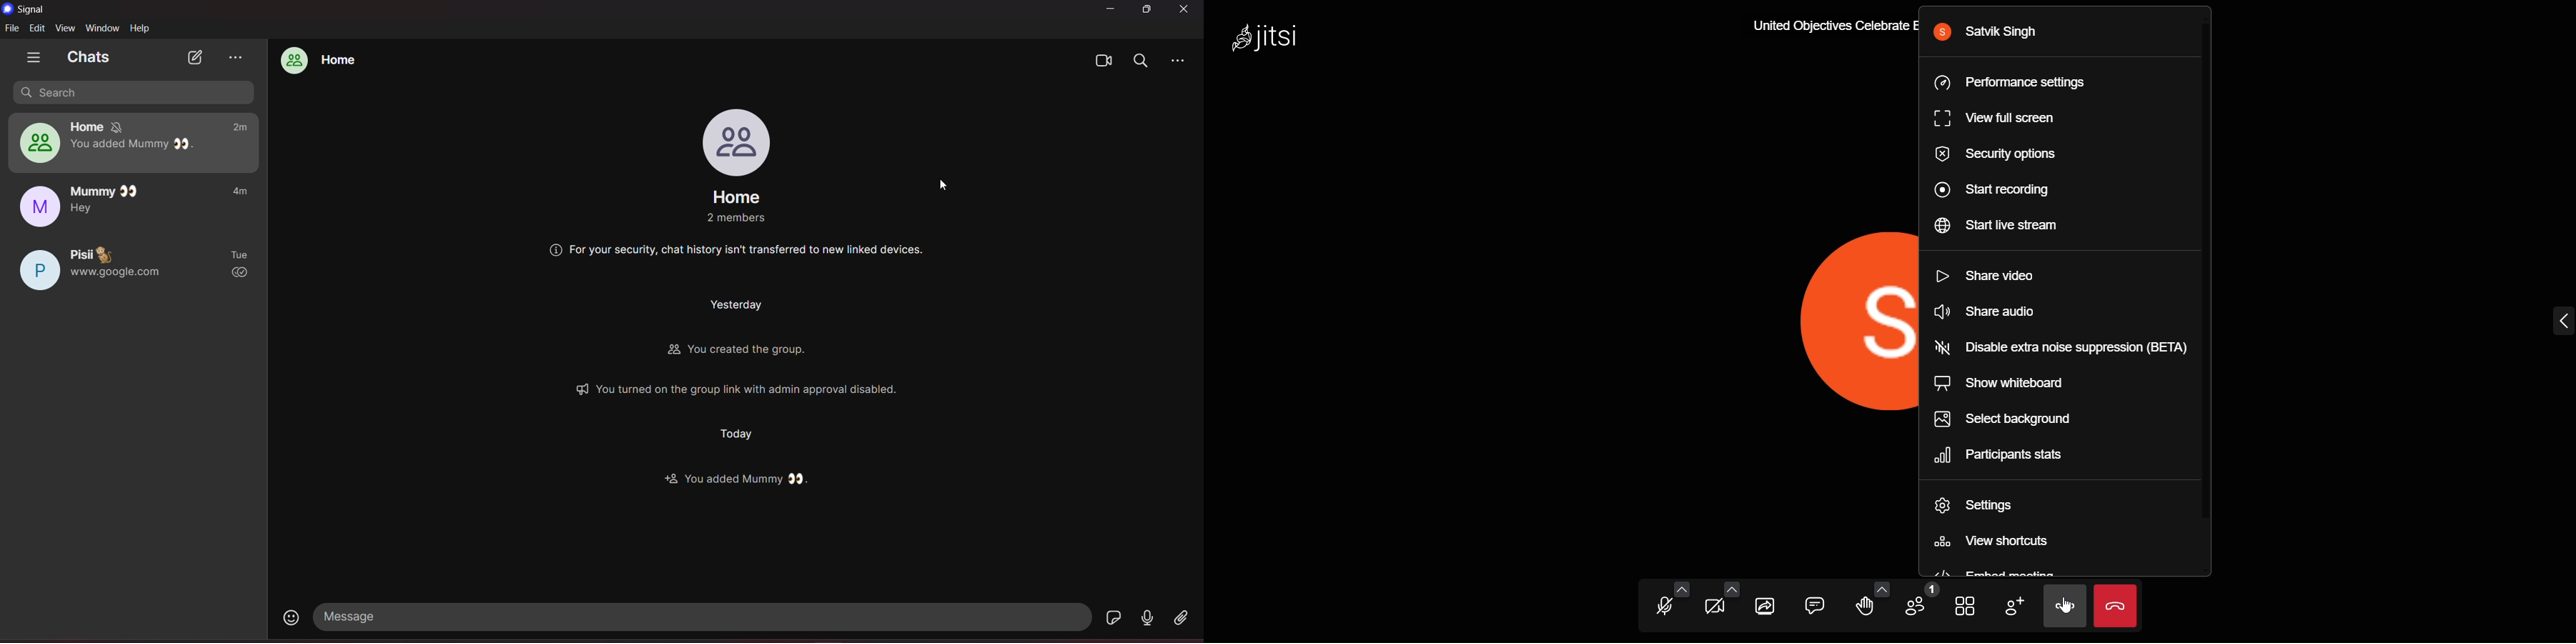 This screenshot has width=2576, height=644. I want to click on chat, so click(1815, 607).